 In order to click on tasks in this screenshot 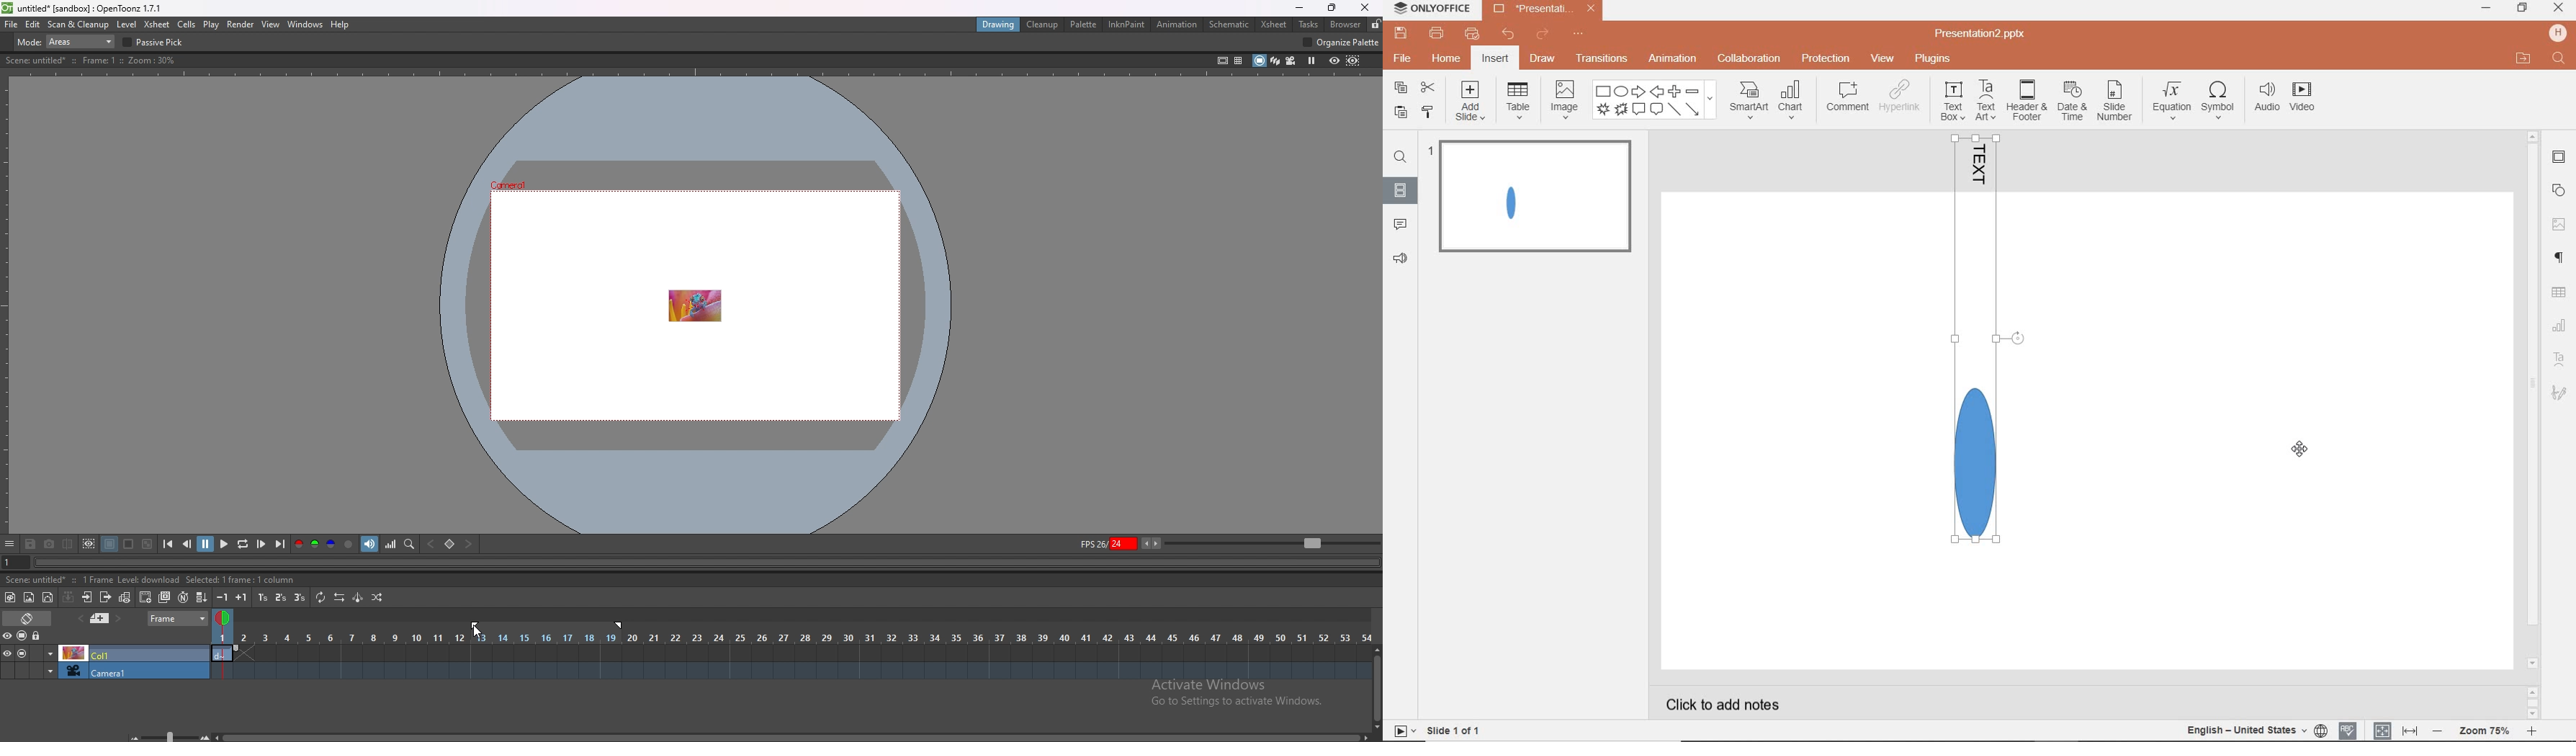, I will do `click(1308, 24)`.